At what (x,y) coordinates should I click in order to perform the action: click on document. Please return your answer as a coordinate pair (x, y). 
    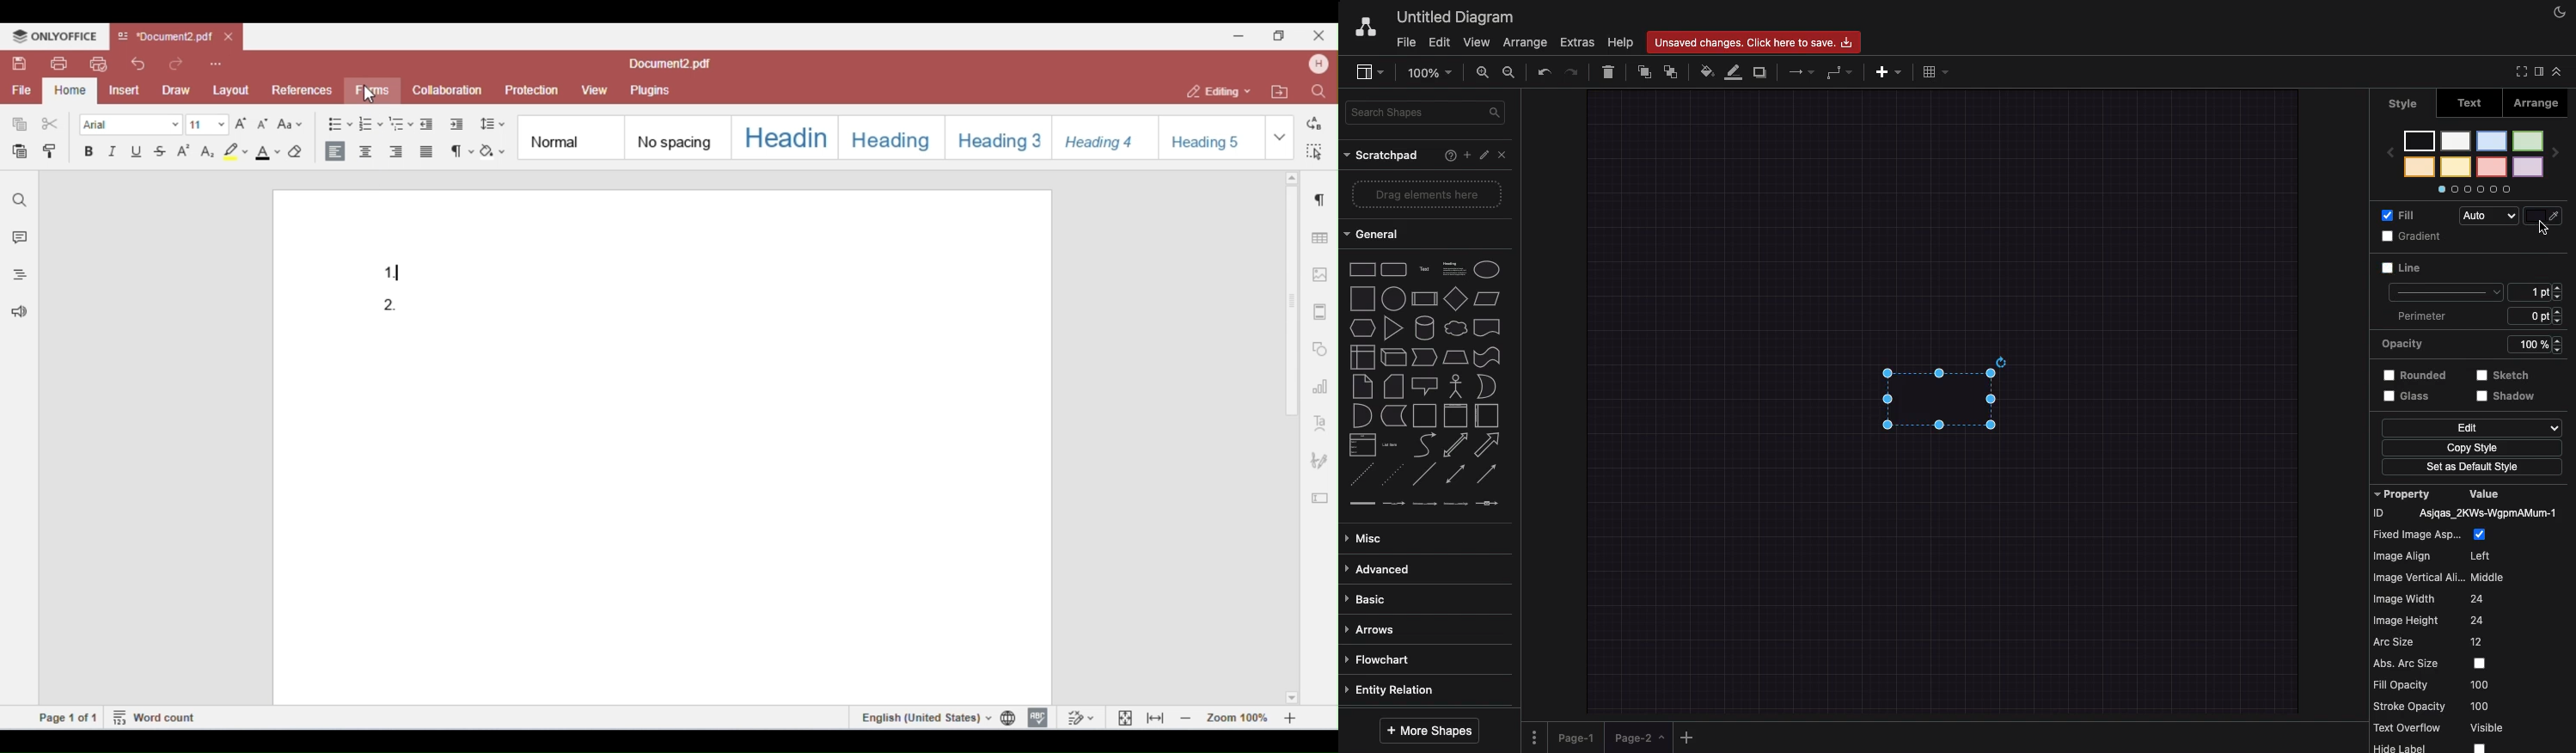
    Looking at the image, I should click on (1487, 328).